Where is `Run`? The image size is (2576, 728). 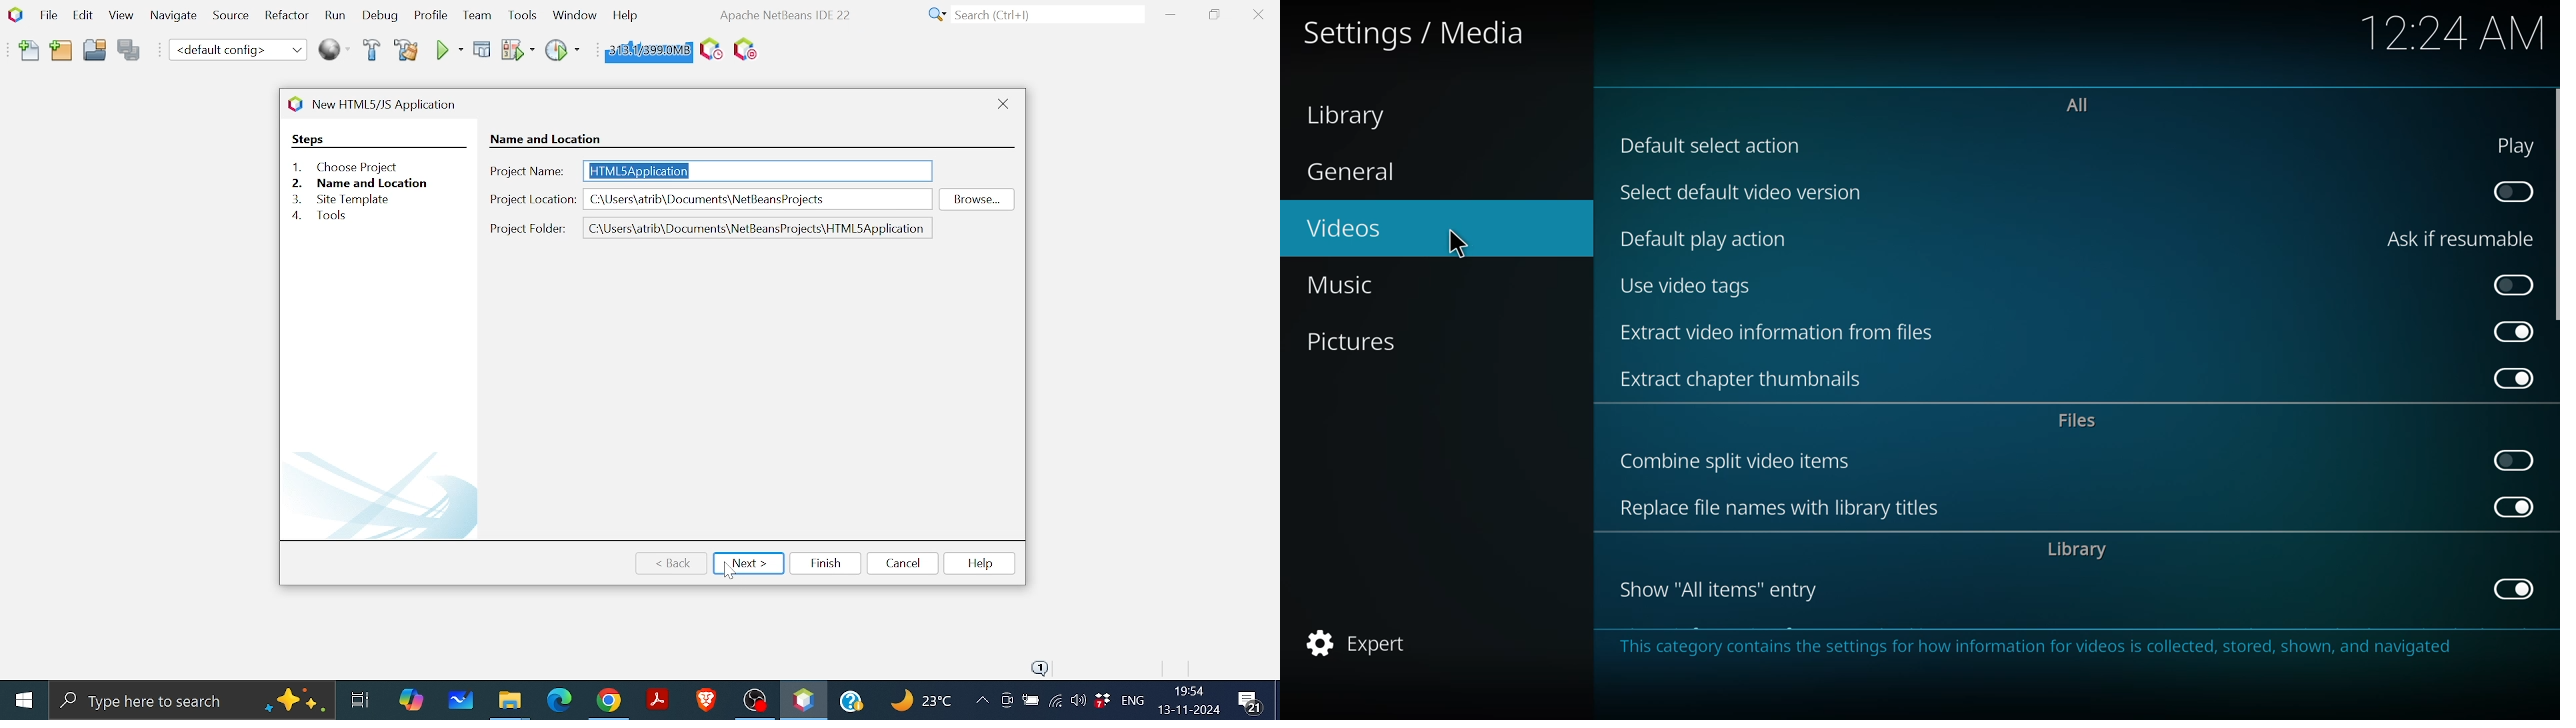
Run is located at coordinates (448, 50).